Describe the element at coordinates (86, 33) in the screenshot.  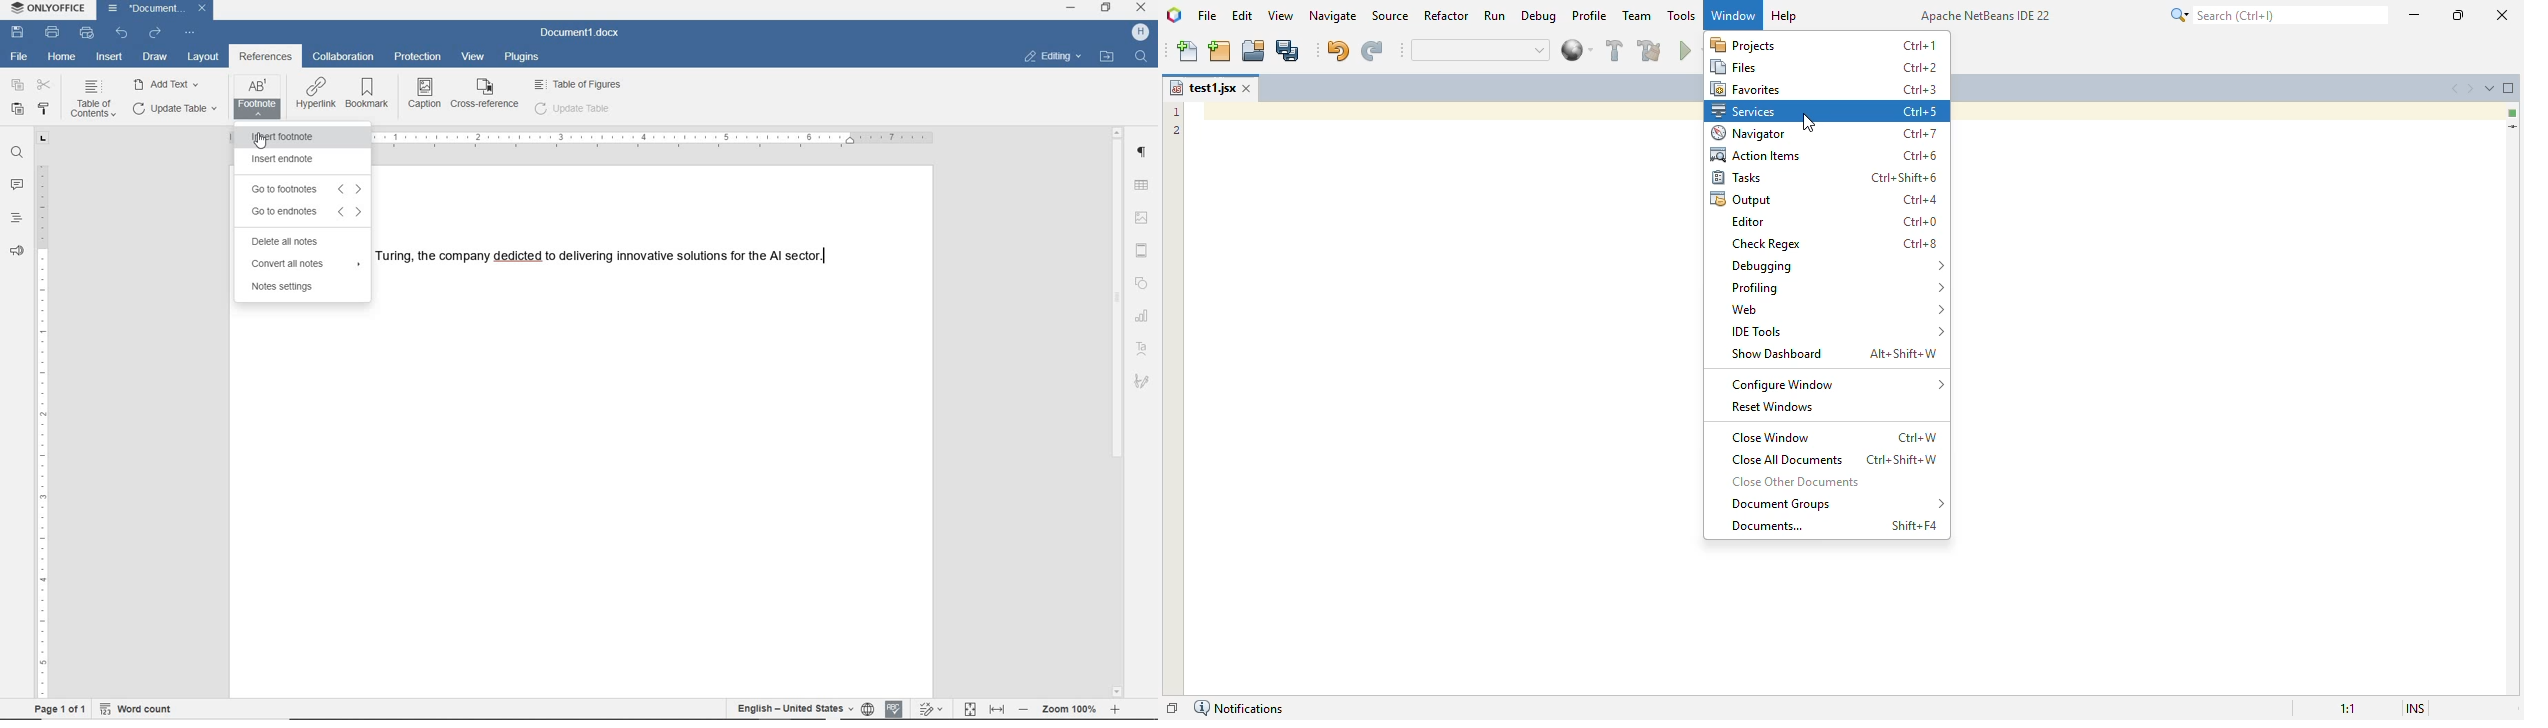
I see `quick print` at that location.